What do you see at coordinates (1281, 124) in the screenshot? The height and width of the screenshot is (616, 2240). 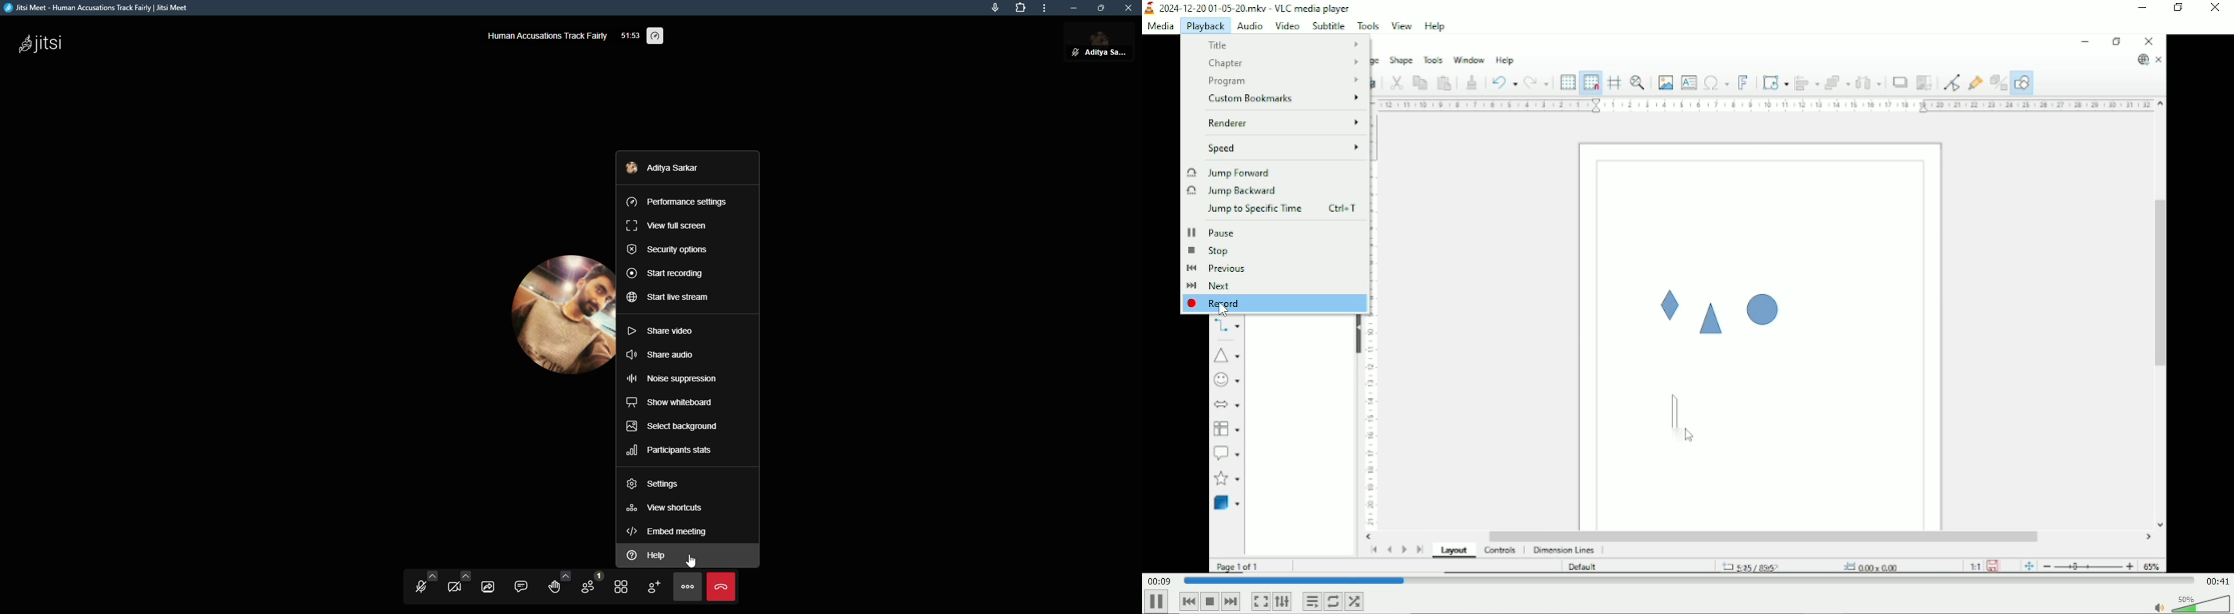 I see `Renderer` at bounding box center [1281, 124].